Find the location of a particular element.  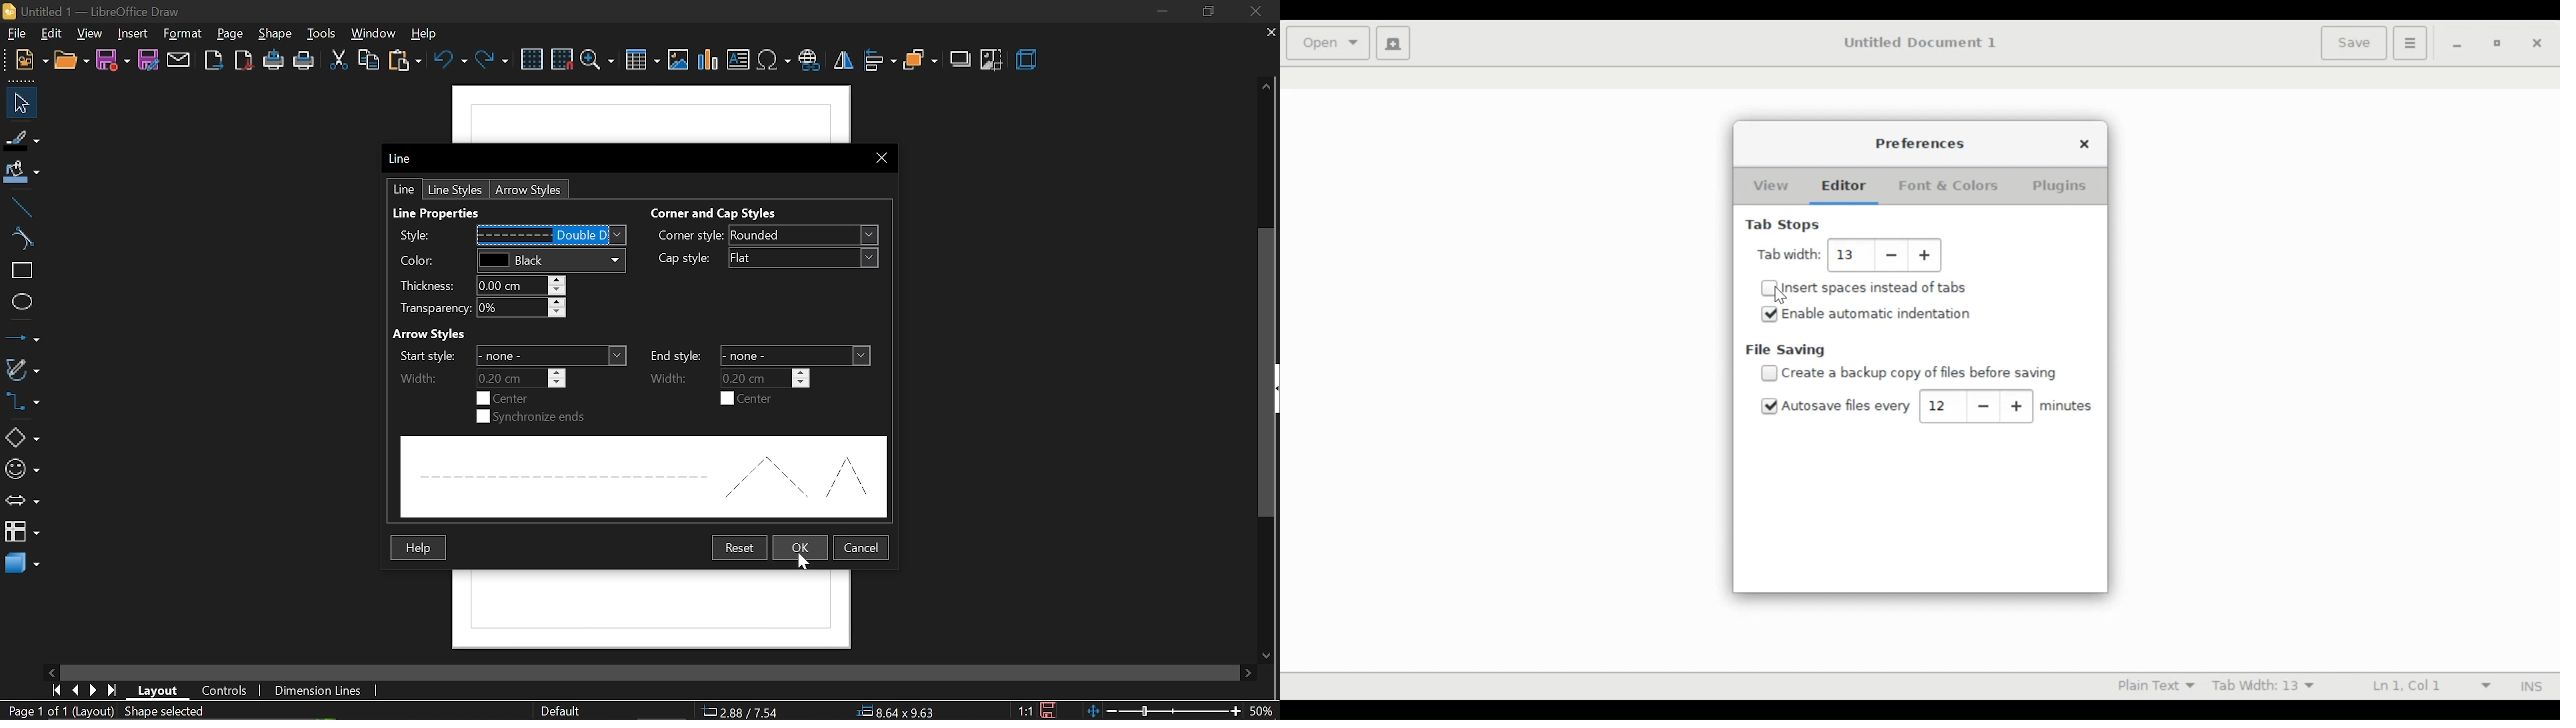

Help is located at coordinates (420, 548).